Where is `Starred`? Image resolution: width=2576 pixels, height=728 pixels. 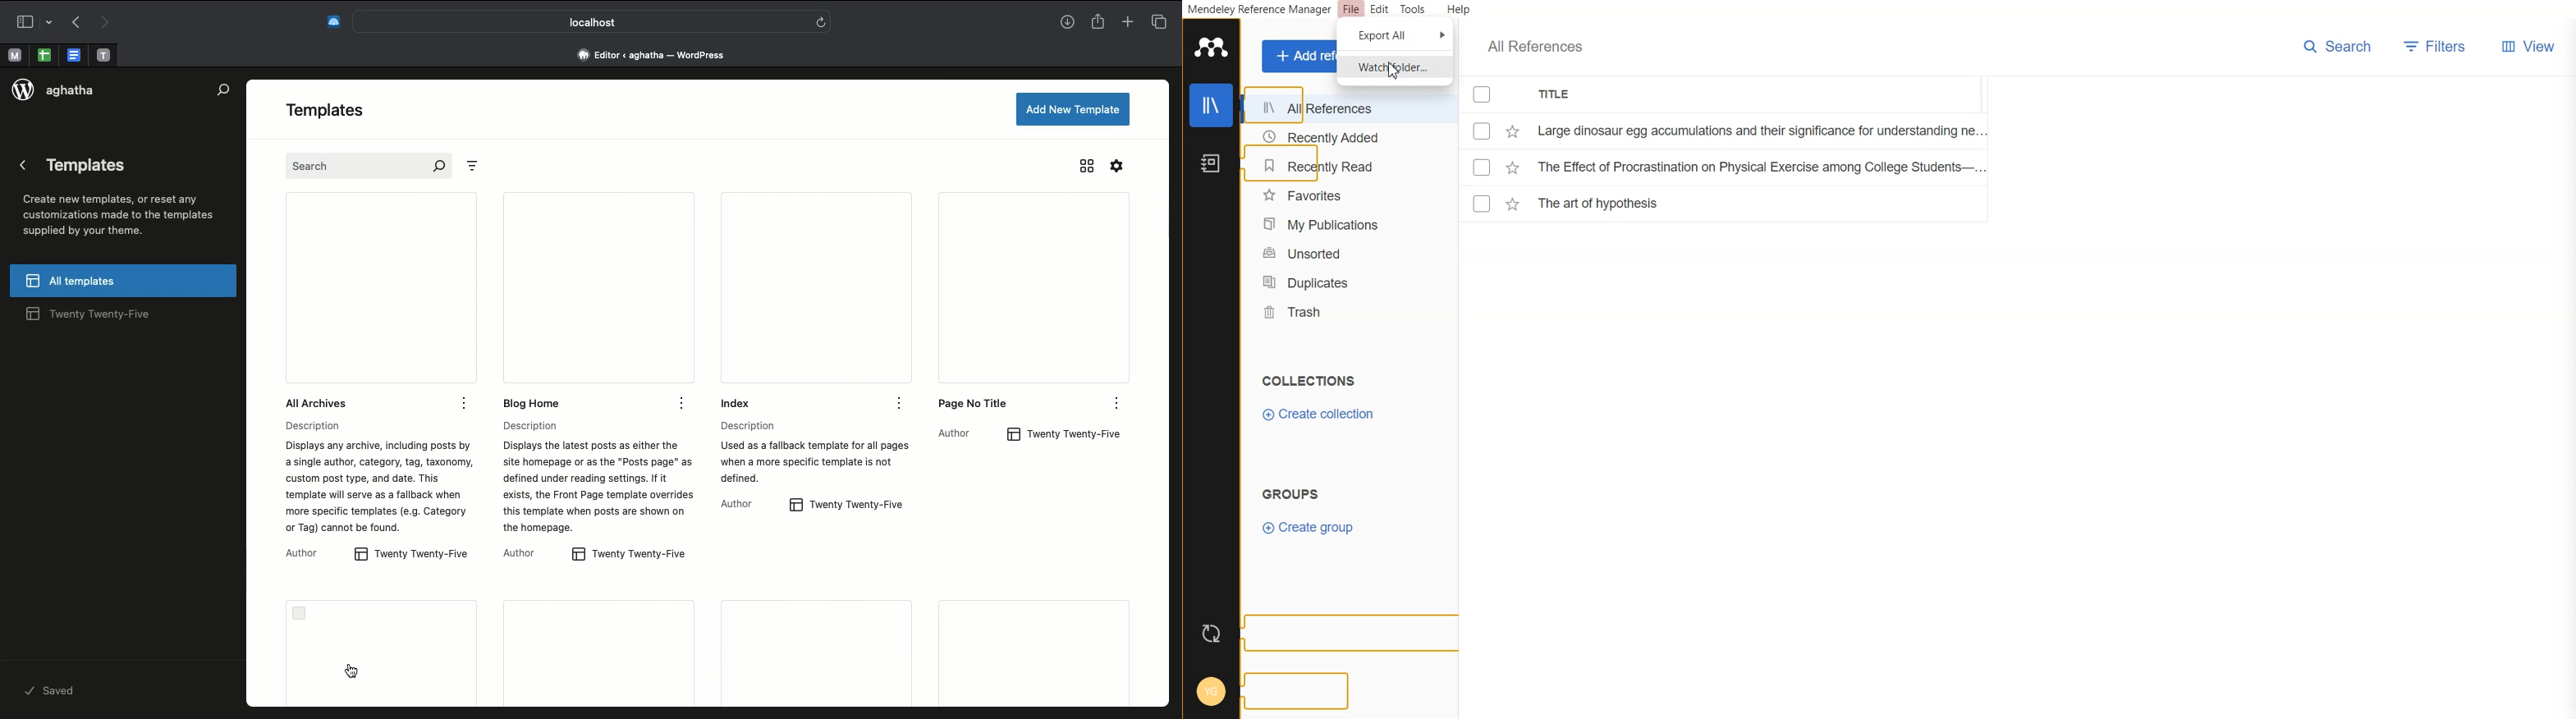 Starred is located at coordinates (1513, 131).